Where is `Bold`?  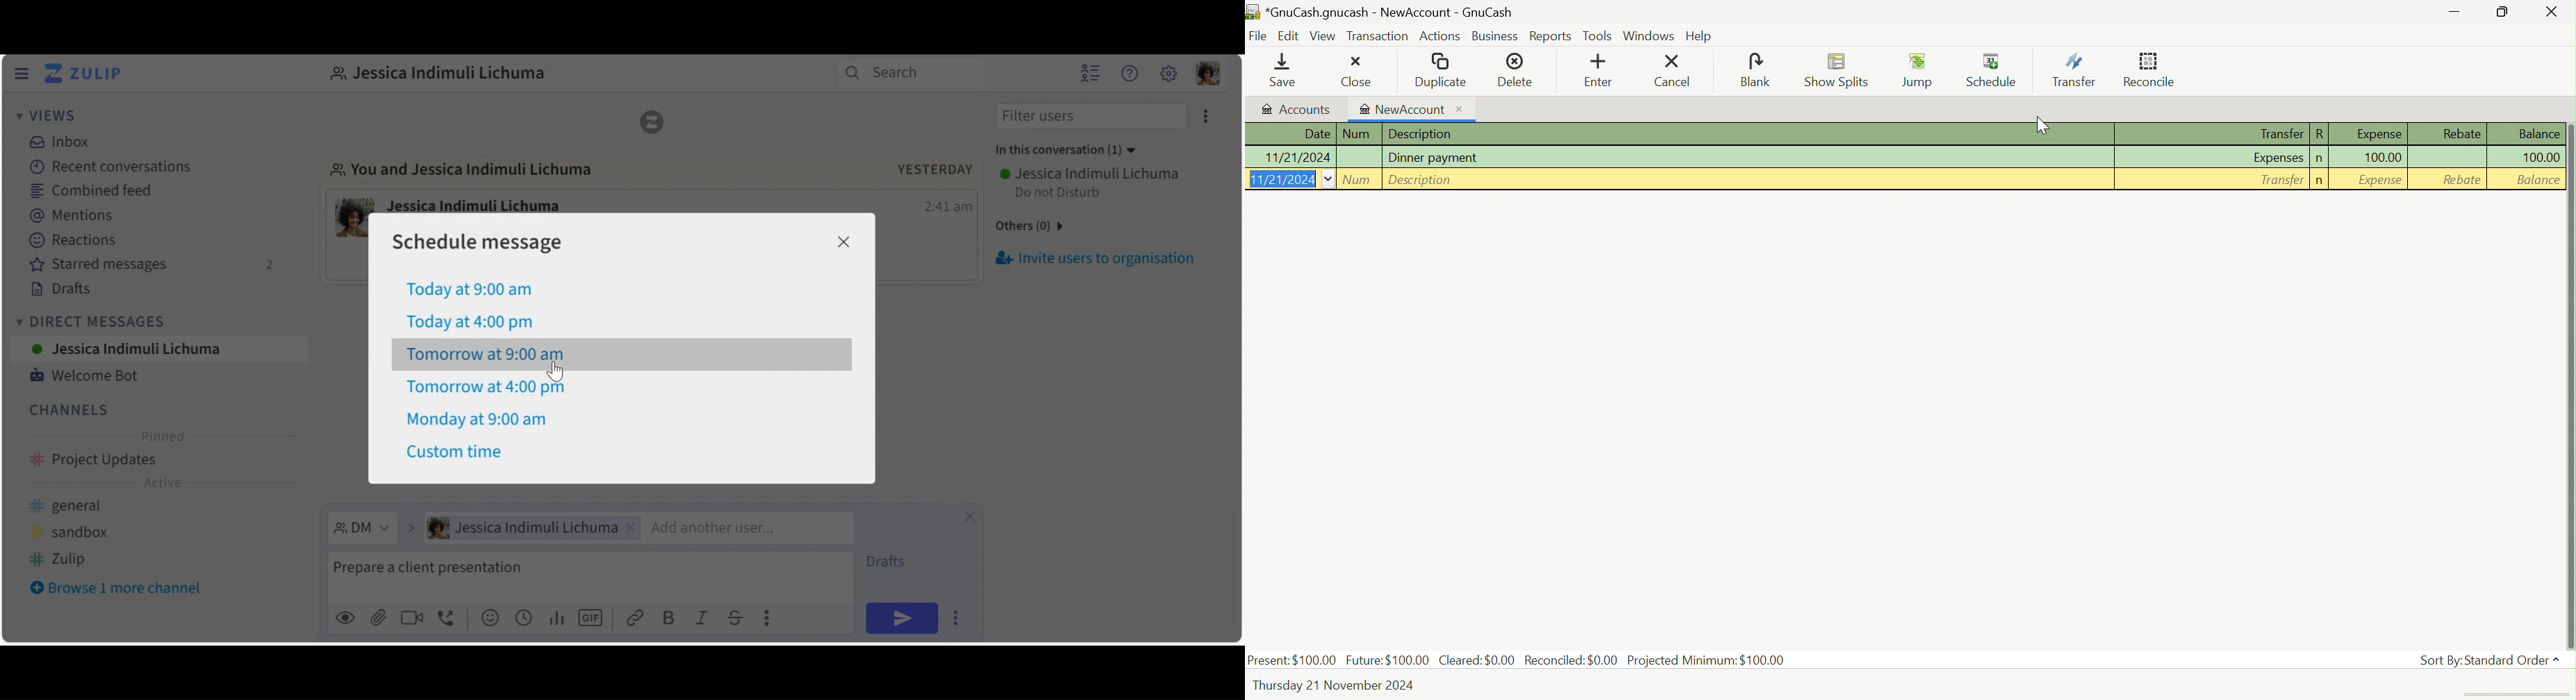 Bold is located at coordinates (670, 618).